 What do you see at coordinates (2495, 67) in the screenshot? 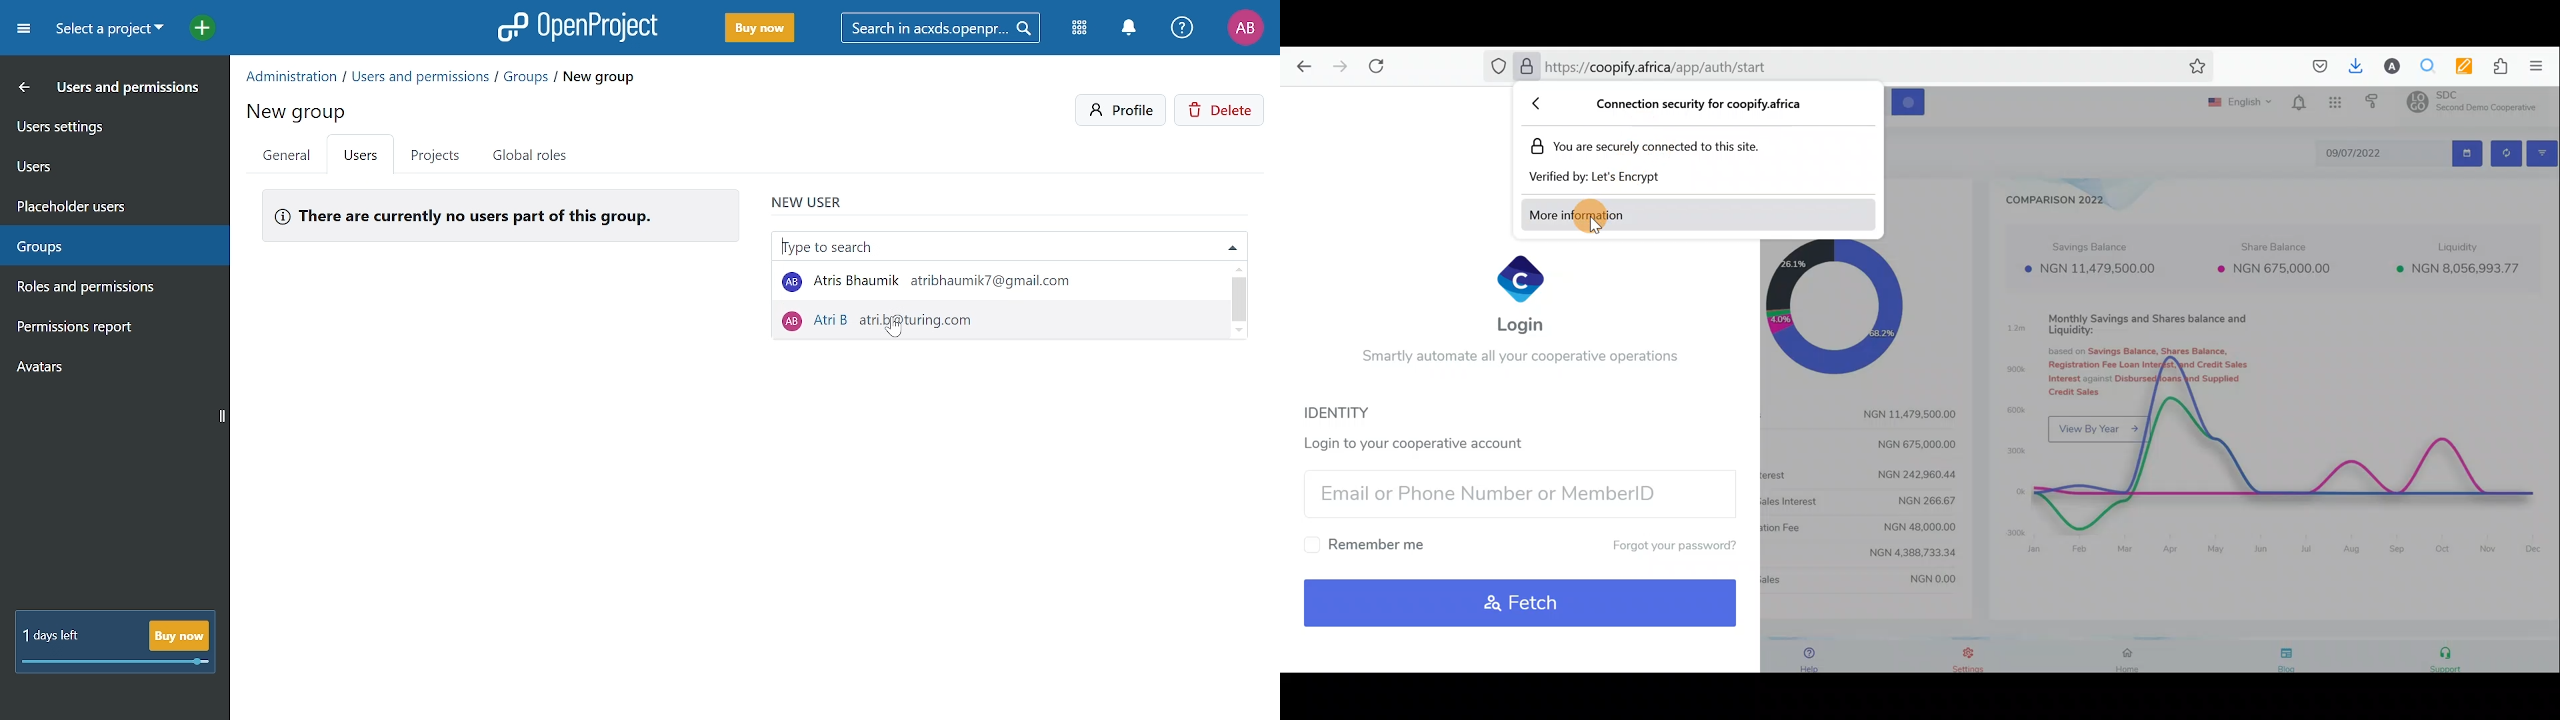
I see `Extension` at bounding box center [2495, 67].